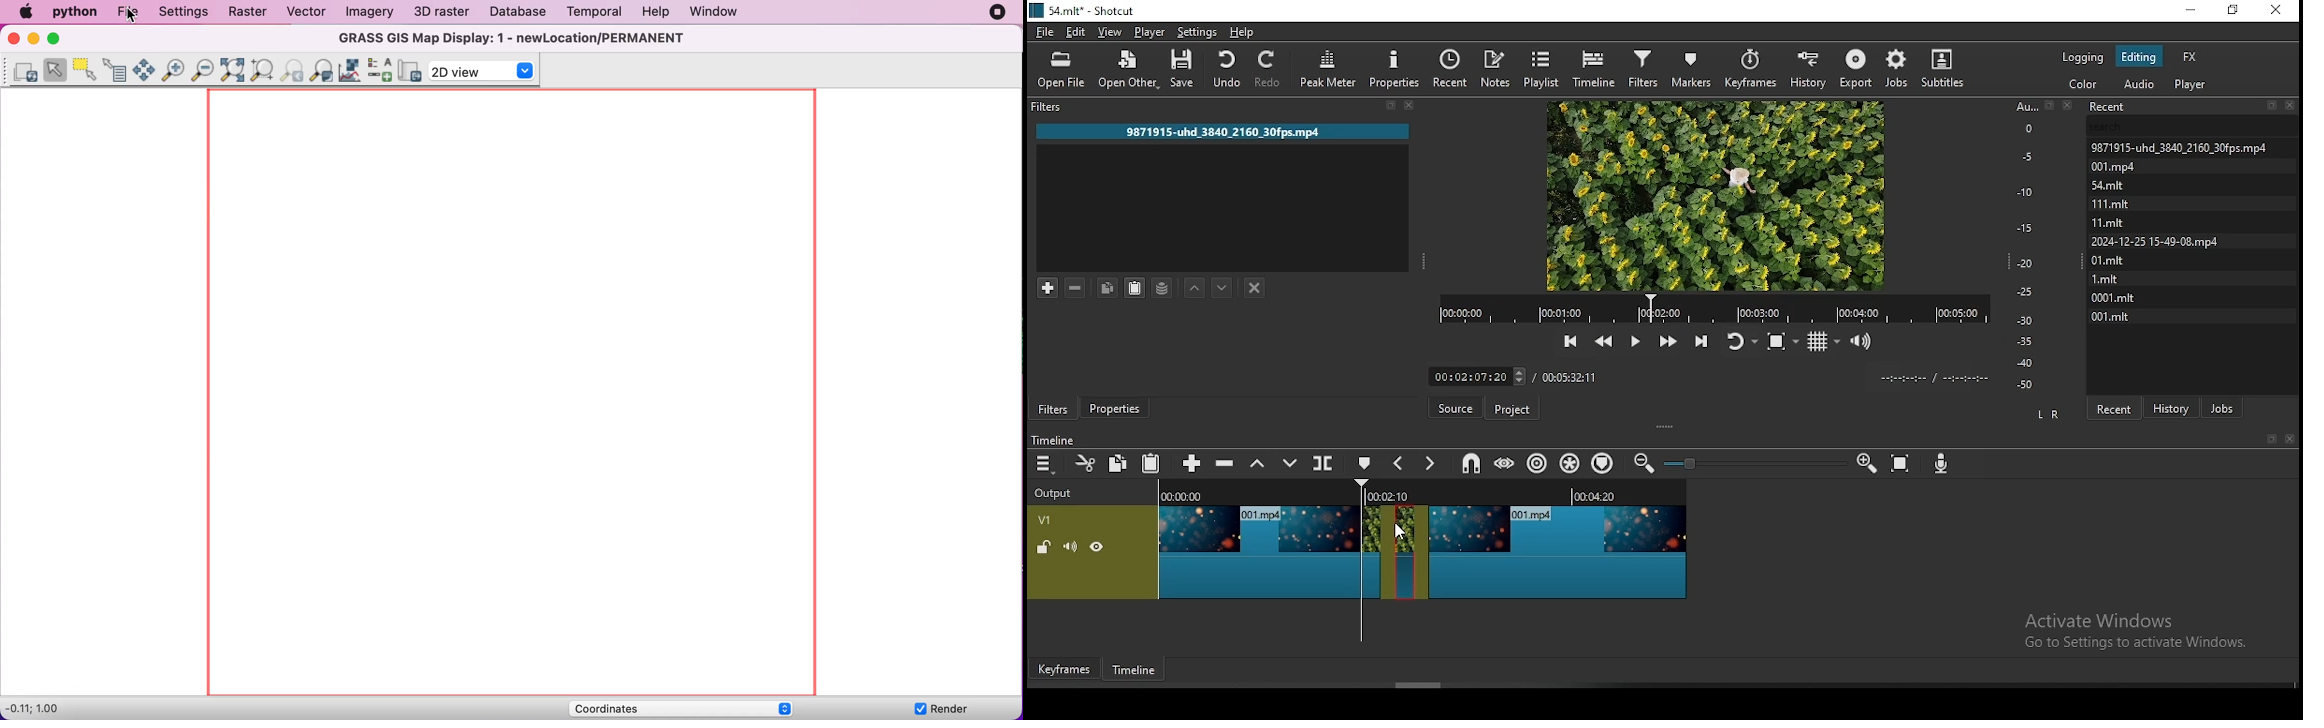  Describe the element at coordinates (1057, 493) in the screenshot. I see `Output` at that location.